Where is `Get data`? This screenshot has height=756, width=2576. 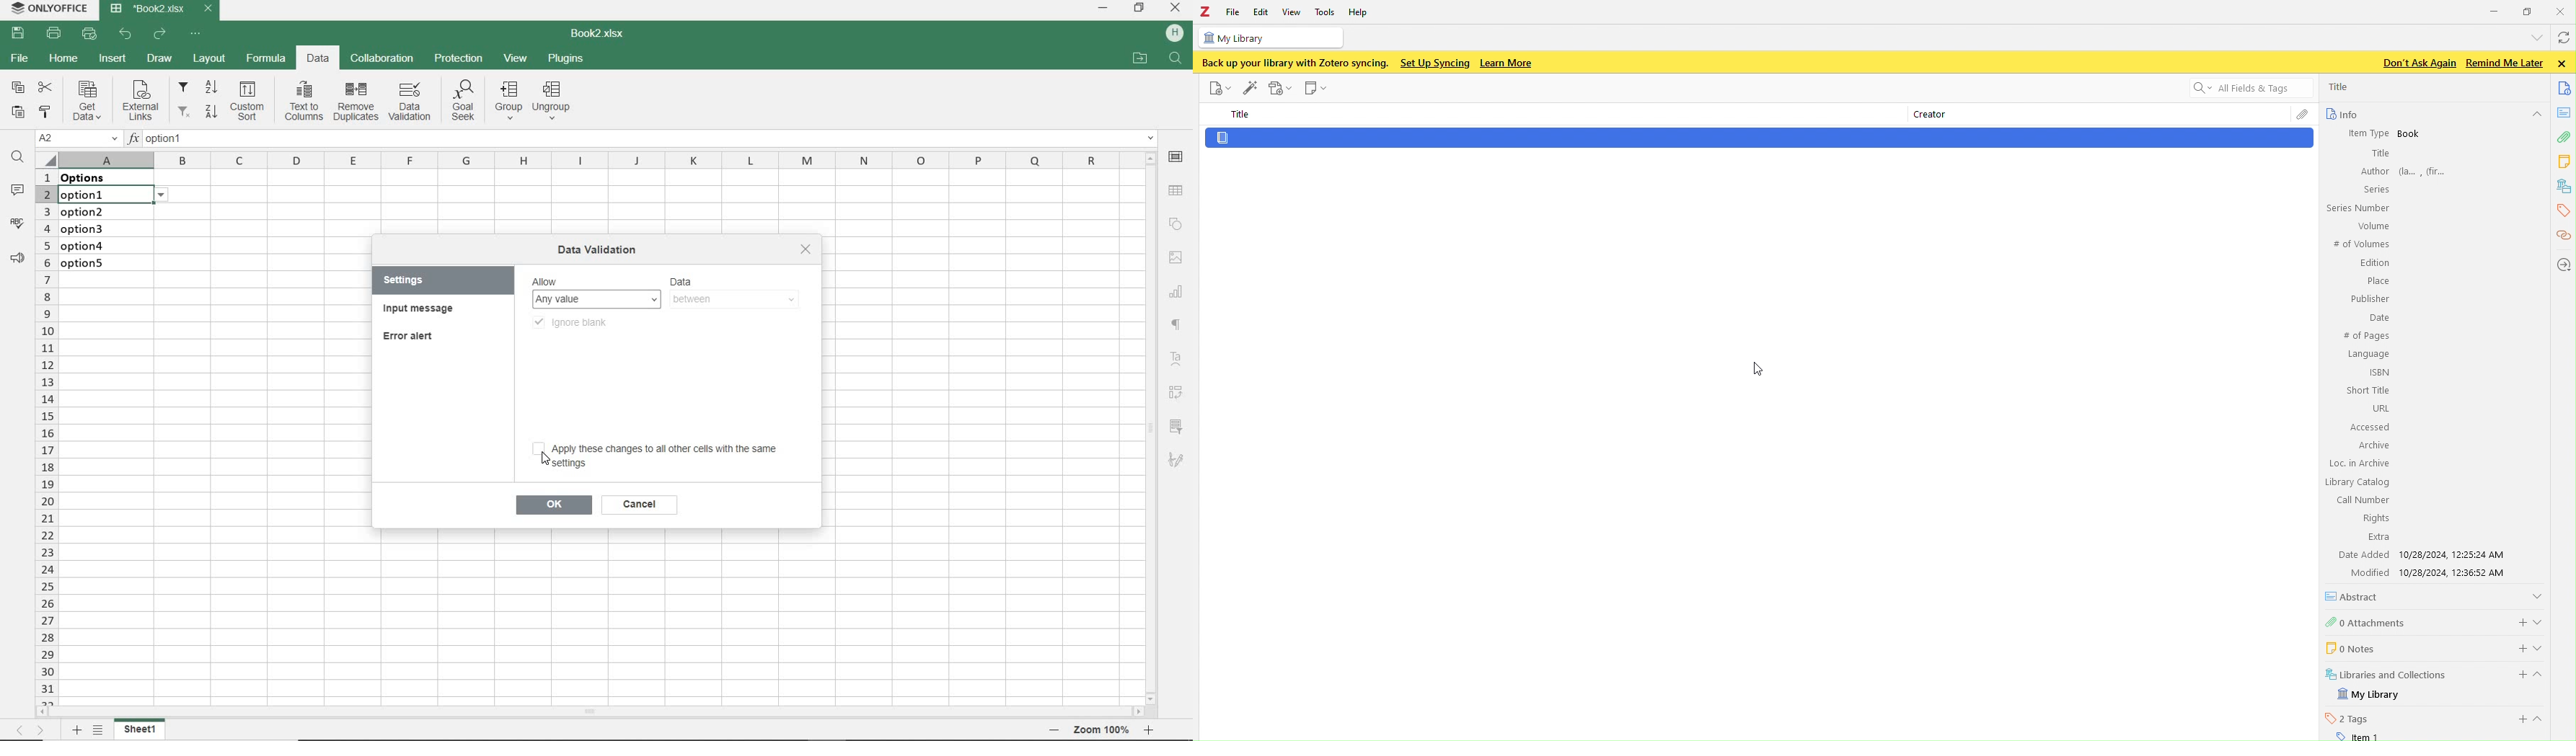 Get data is located at coordinates (85, 100).